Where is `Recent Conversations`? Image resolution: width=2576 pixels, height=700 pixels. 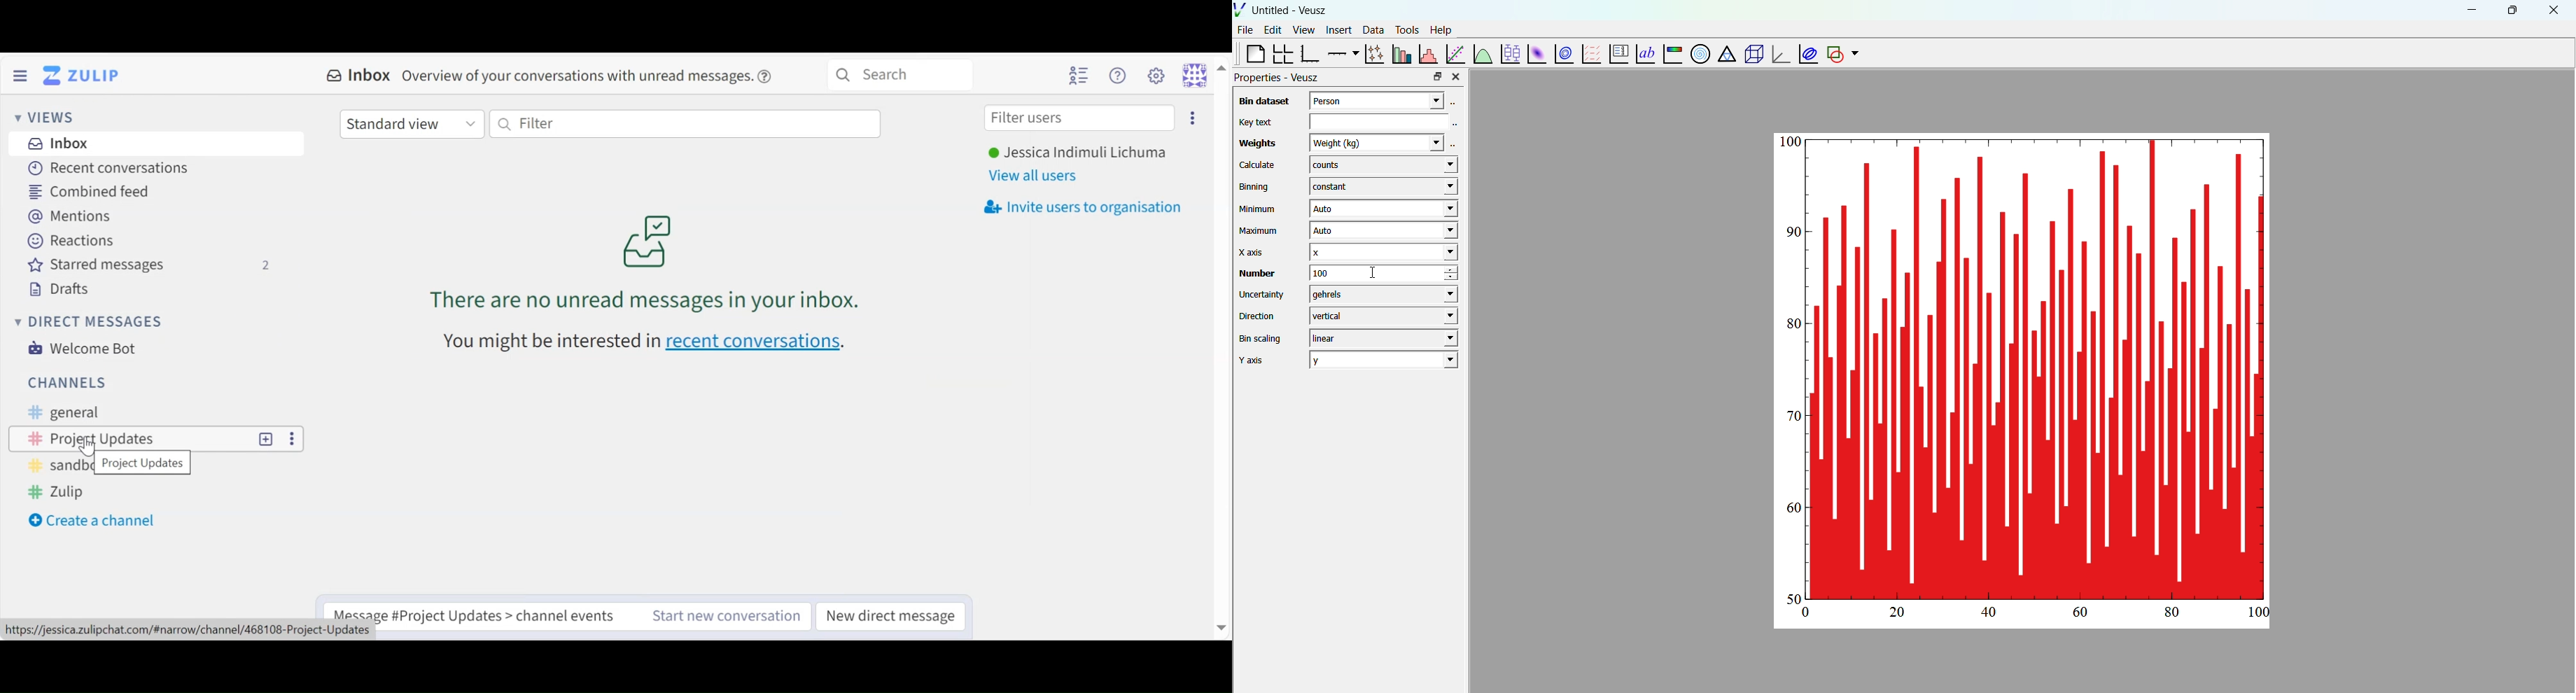
Recent Conversations is located at coordinates (110, 168).